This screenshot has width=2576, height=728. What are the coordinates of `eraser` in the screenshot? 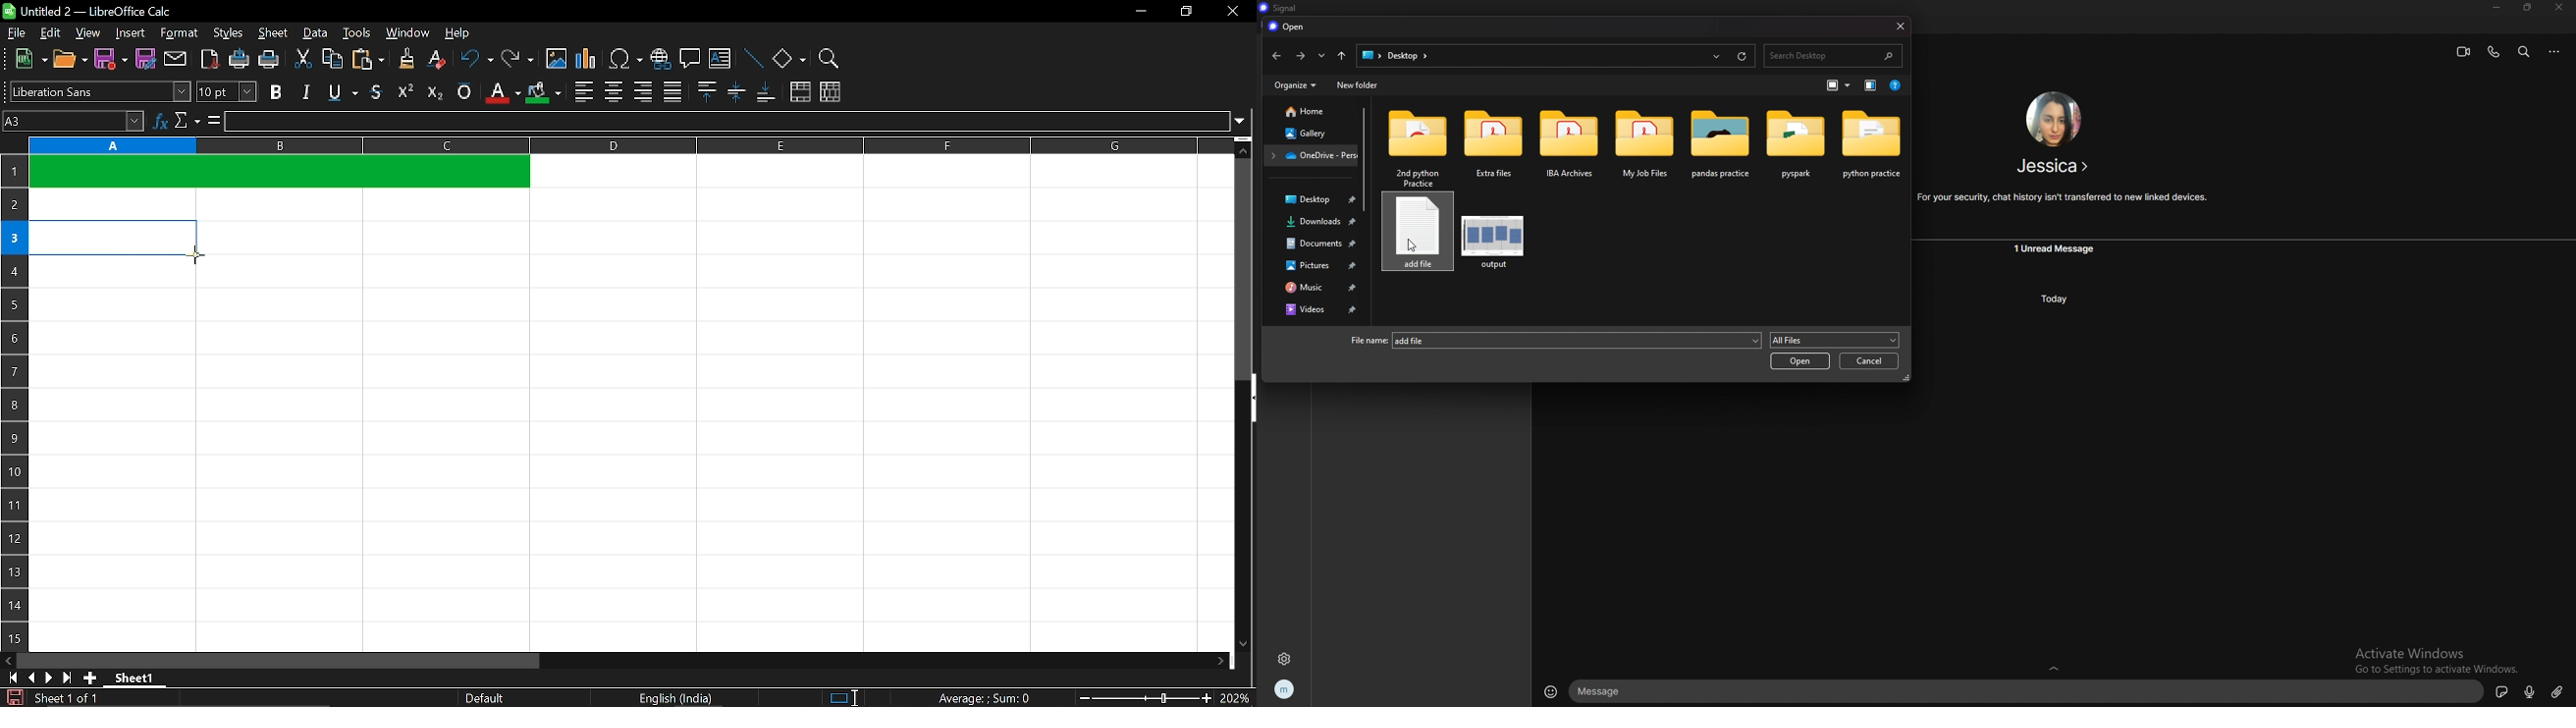 It's located at (434, 60).